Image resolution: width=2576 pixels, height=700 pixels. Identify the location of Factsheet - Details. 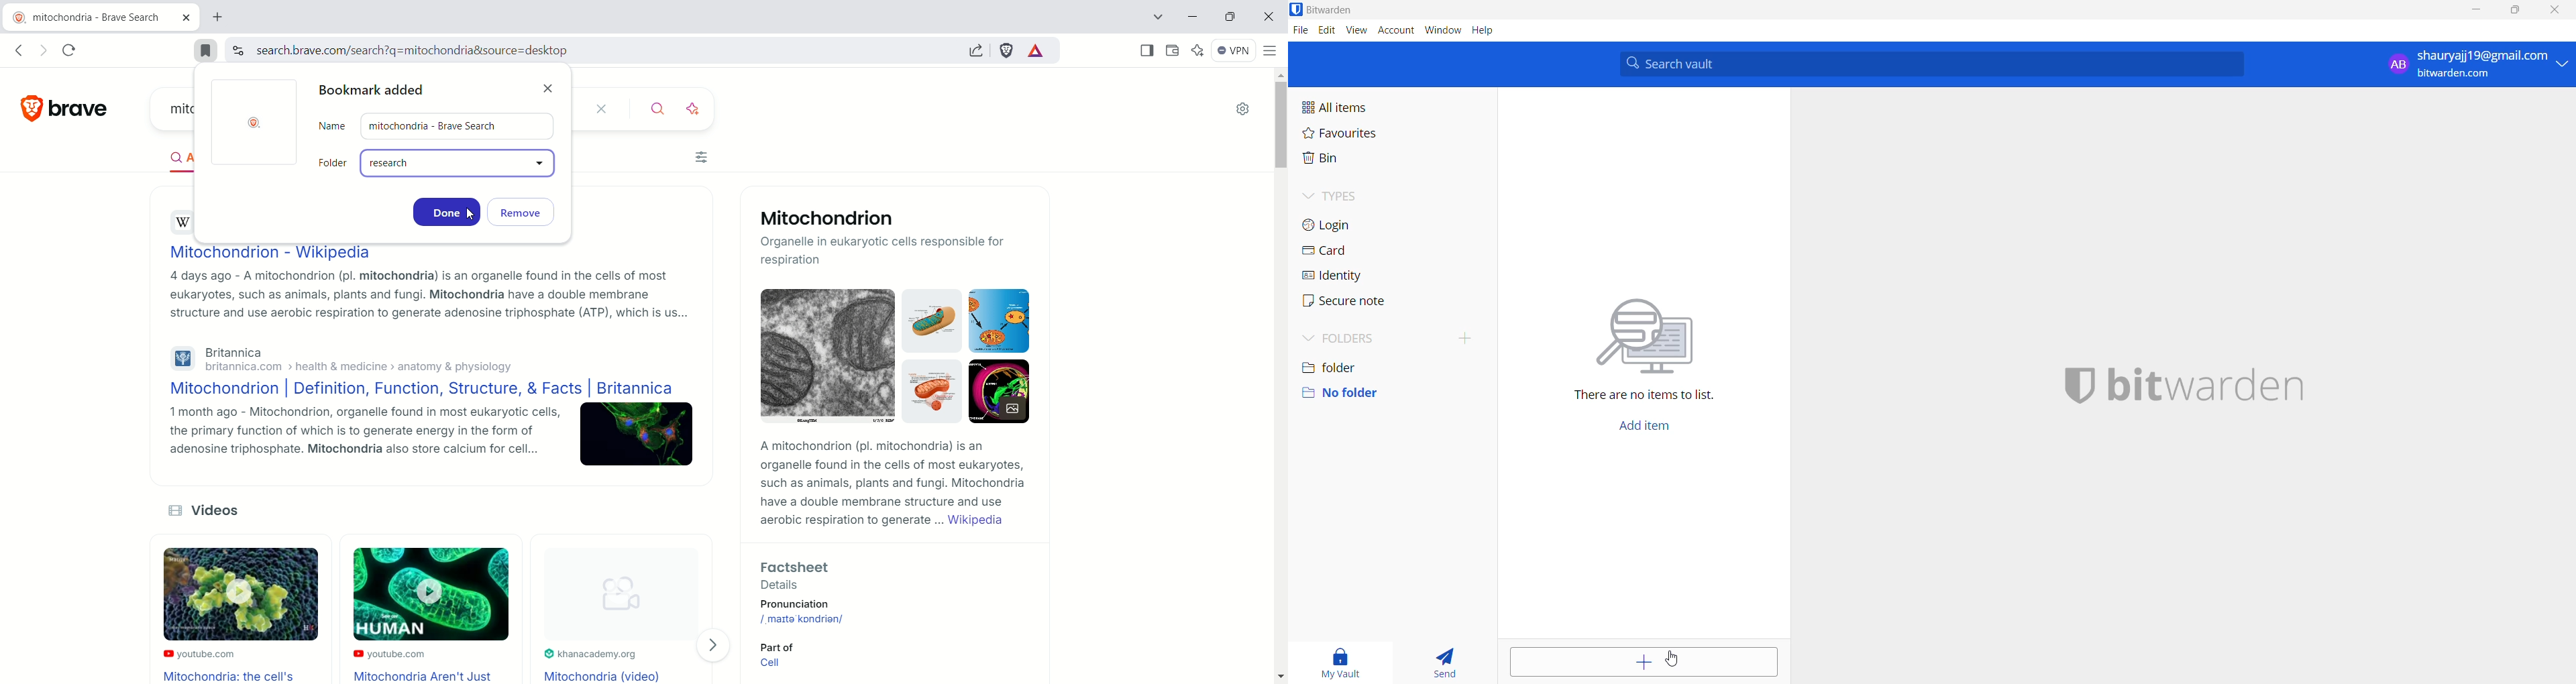
(883, 573).